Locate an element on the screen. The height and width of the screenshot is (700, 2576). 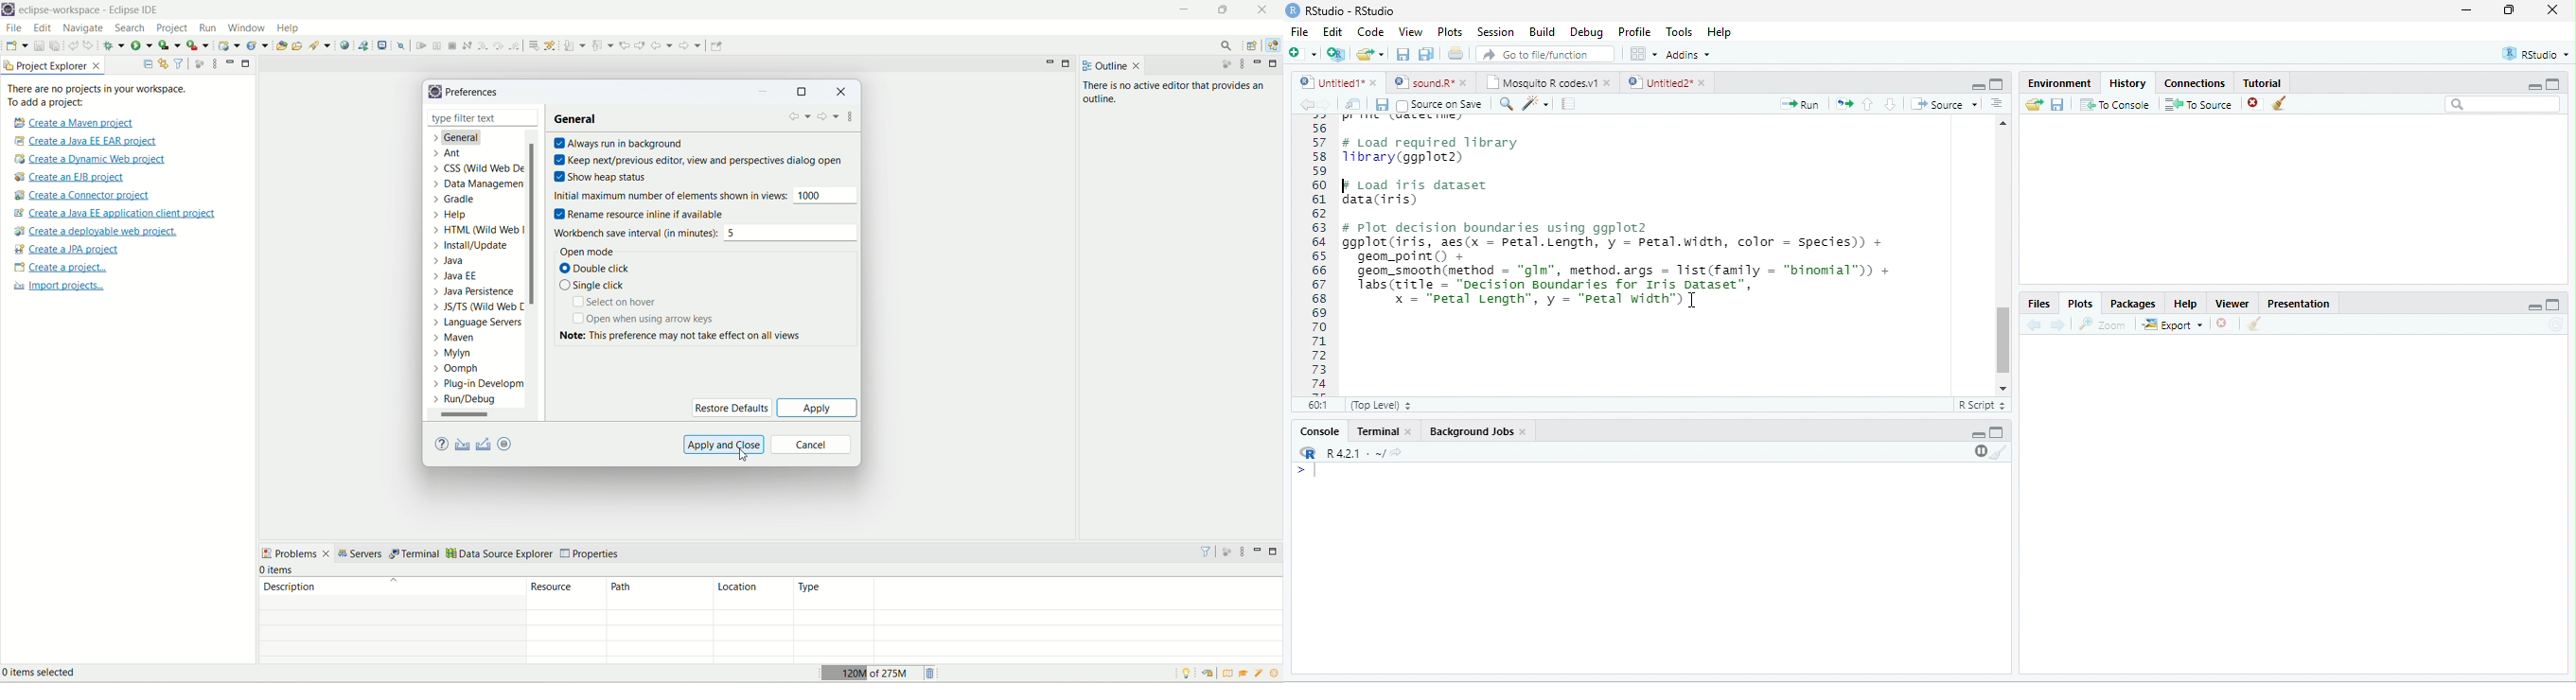
tools is located at coordinates (1534, 105).